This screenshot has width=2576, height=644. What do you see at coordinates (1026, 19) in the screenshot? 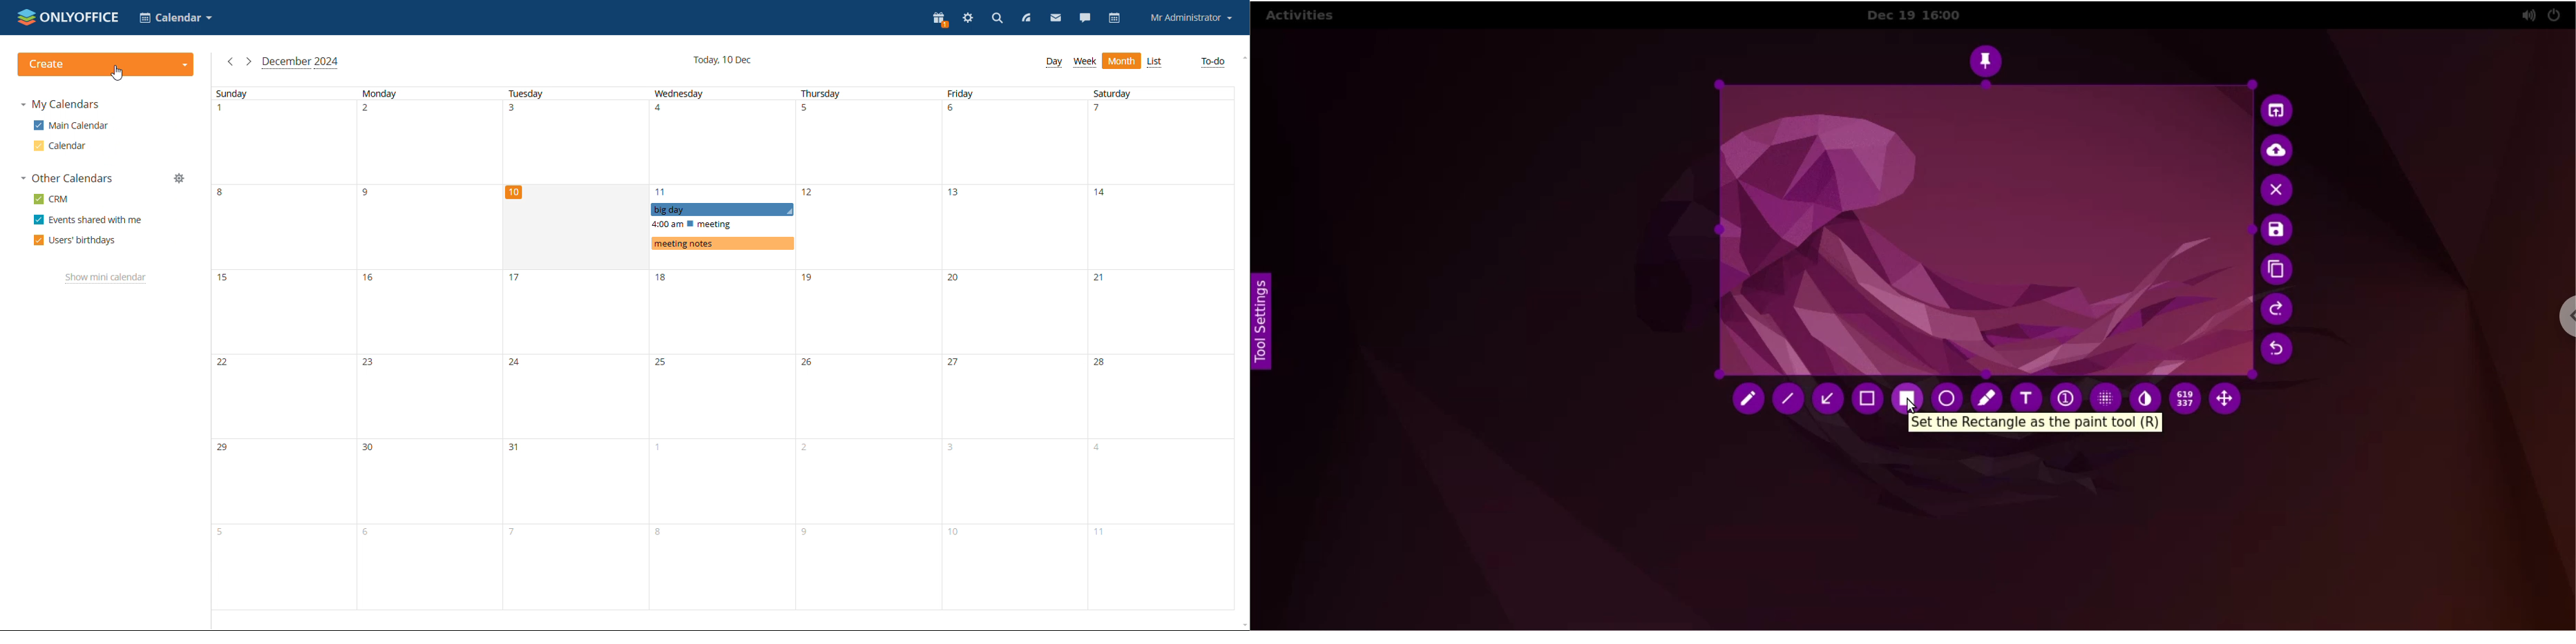
I see `feed` at bounding box center [1026, 19].